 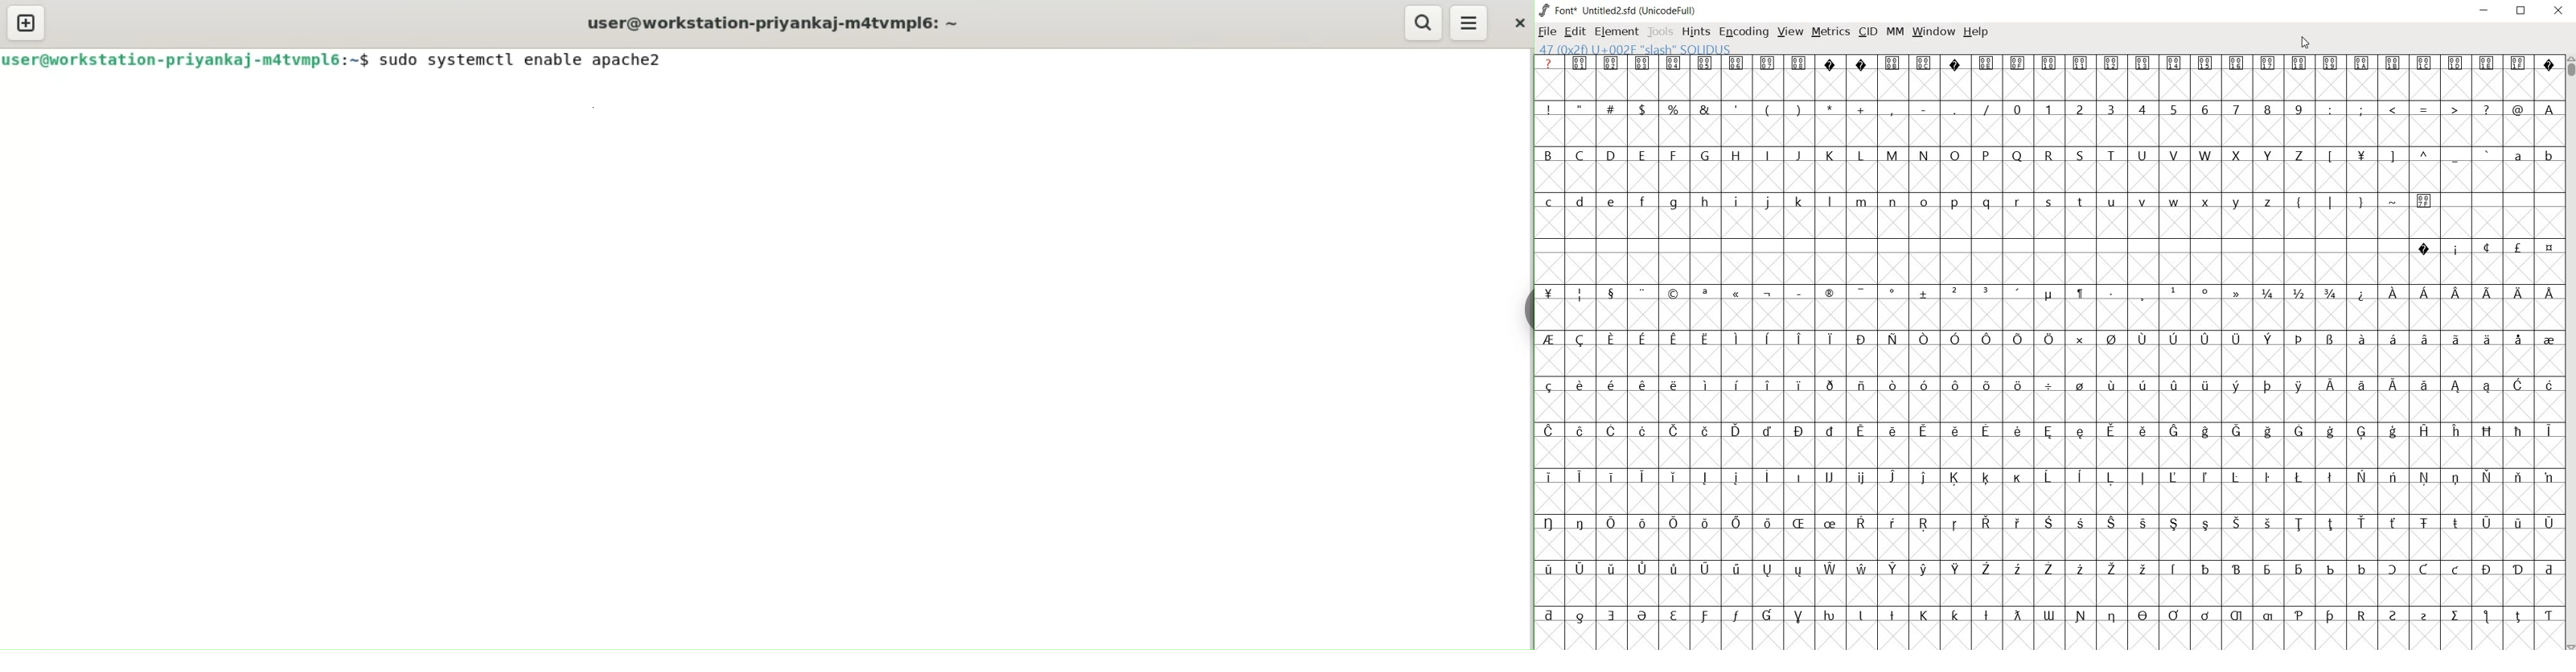 I want to click on TOOLS, so click(x=1660, y=33).